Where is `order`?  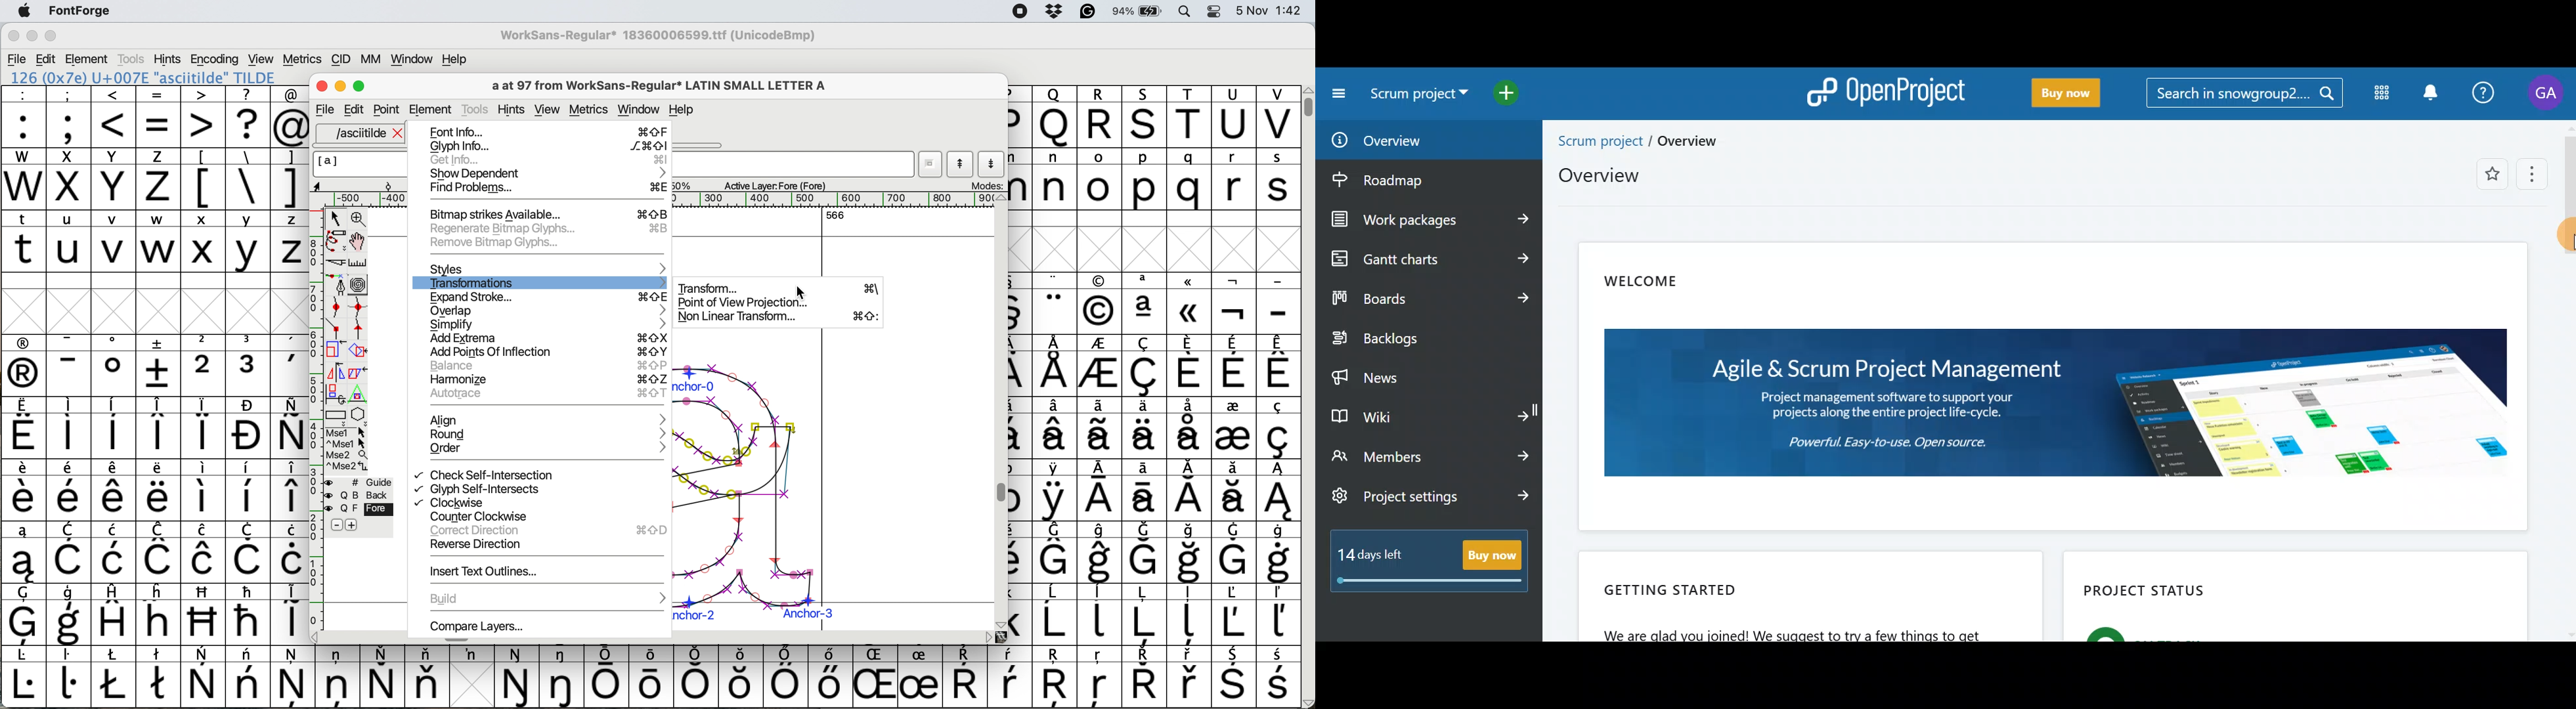 order is located at coordinates (544, 452).